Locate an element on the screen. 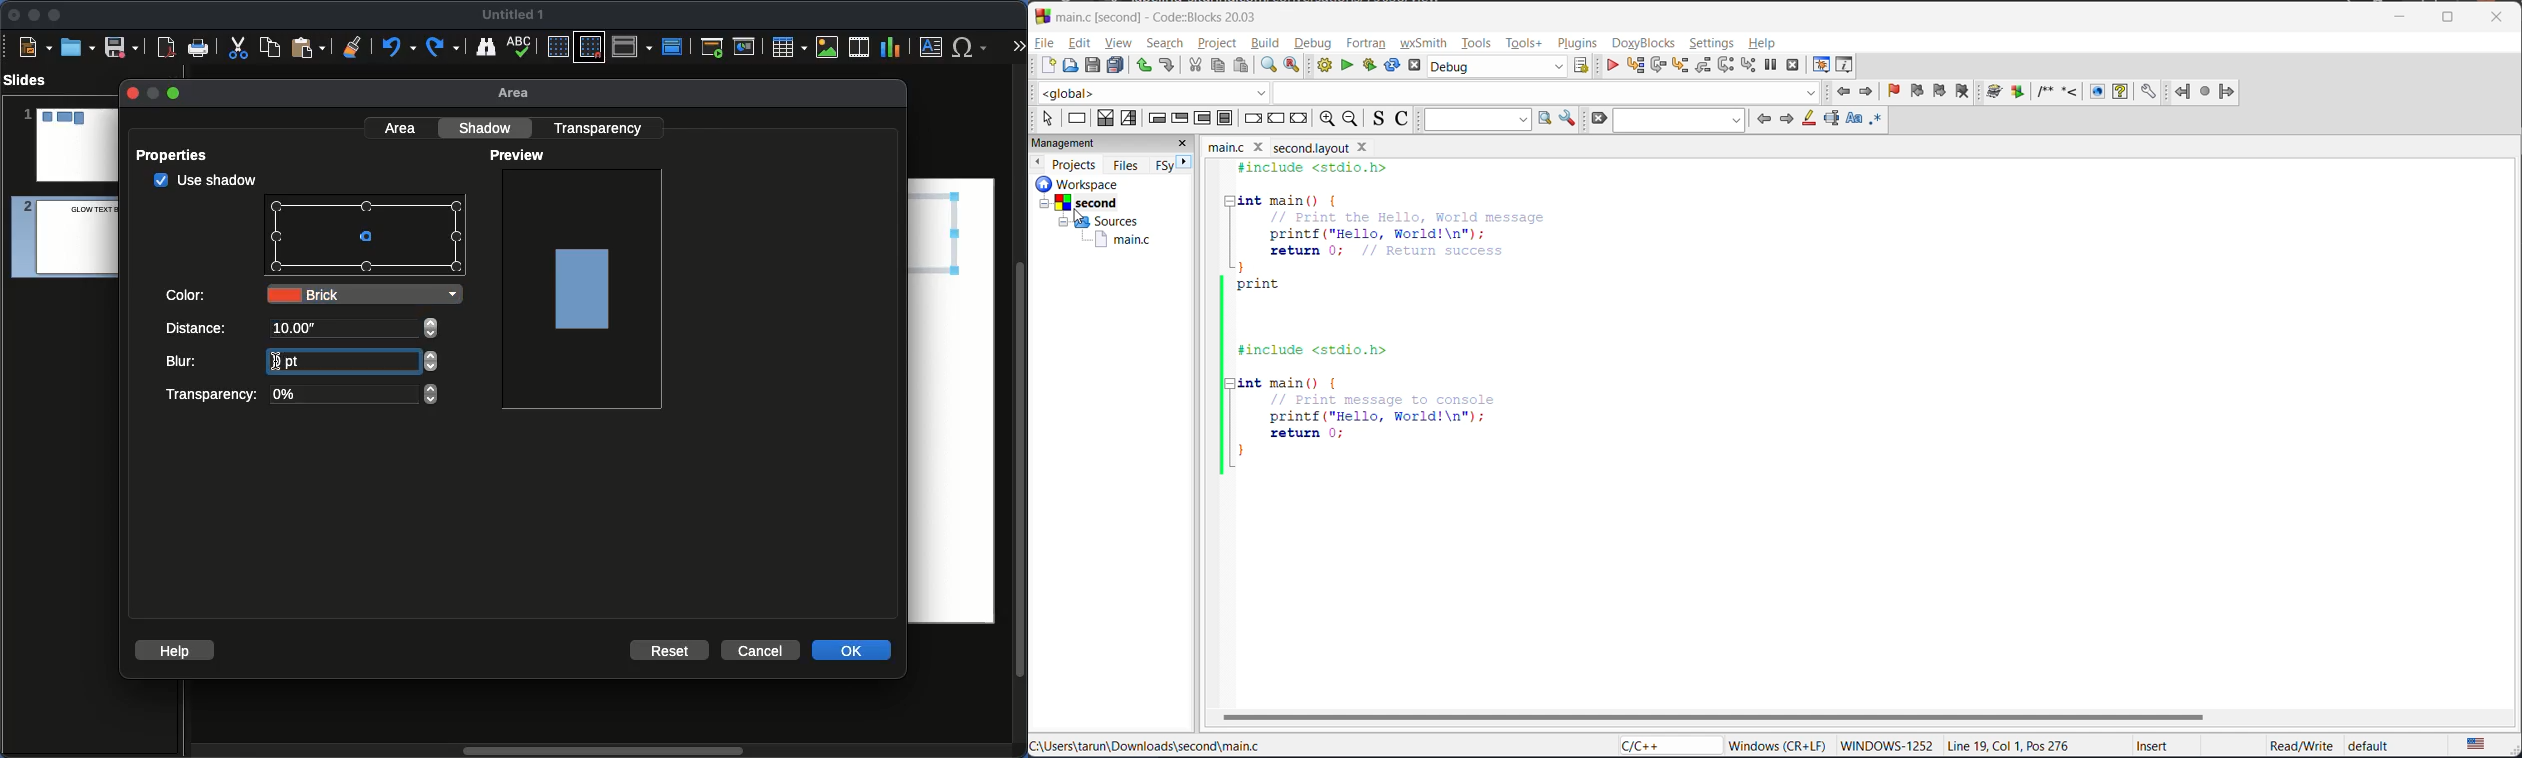 This screenshot has height=784, width=2548. toggle comments is located at coordinates (1404, 121).